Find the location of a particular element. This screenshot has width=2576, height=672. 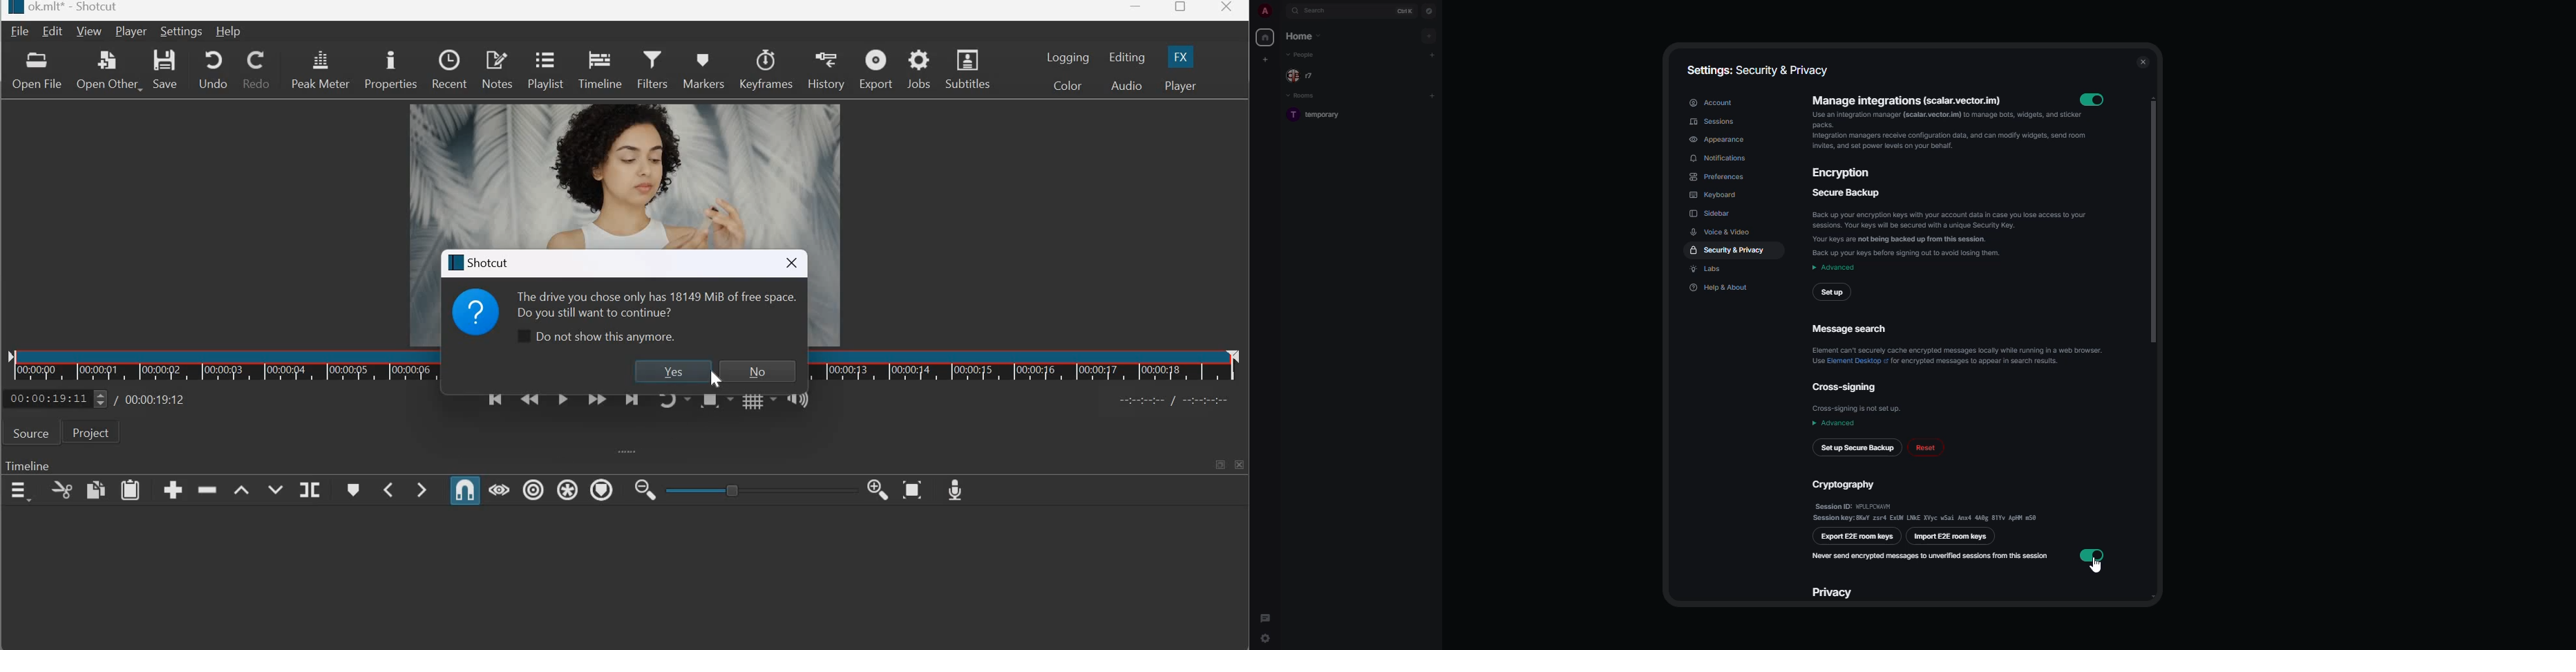

maximize is located at coordinates (1218, 463).